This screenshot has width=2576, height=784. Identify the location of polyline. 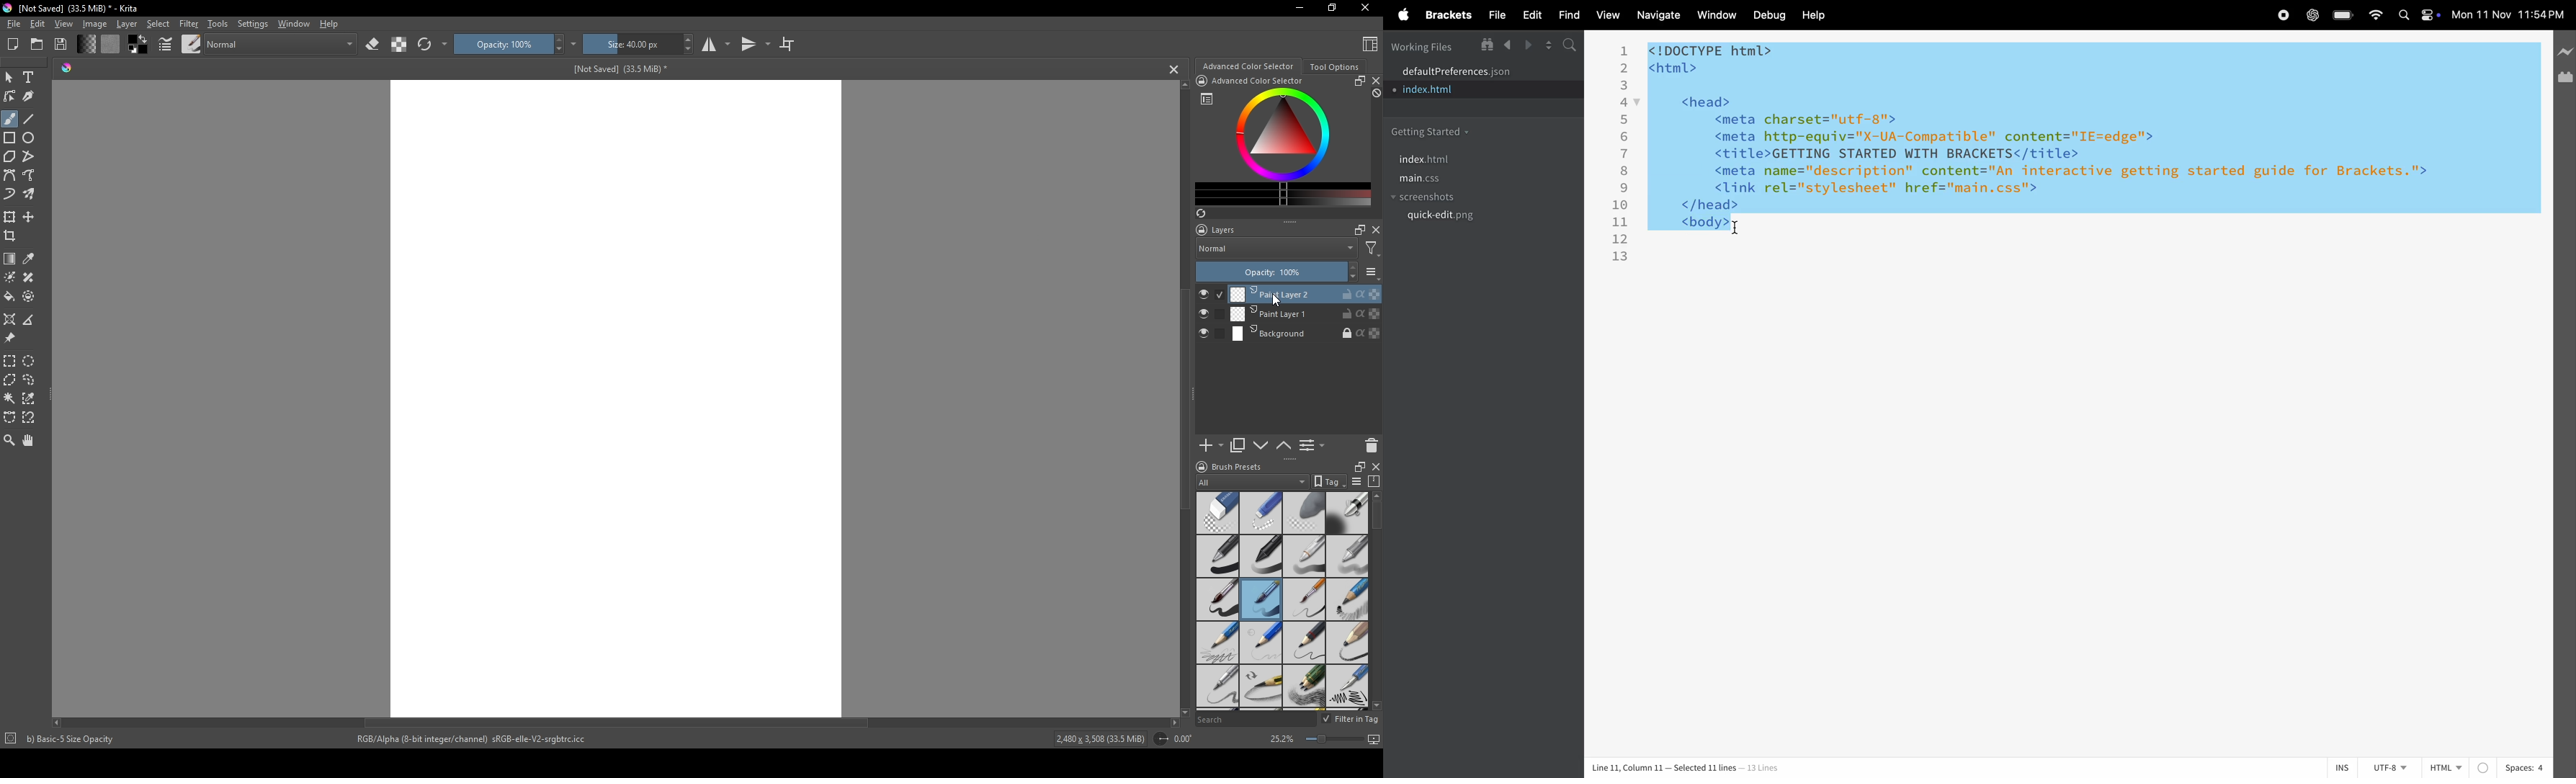
(30, 156).